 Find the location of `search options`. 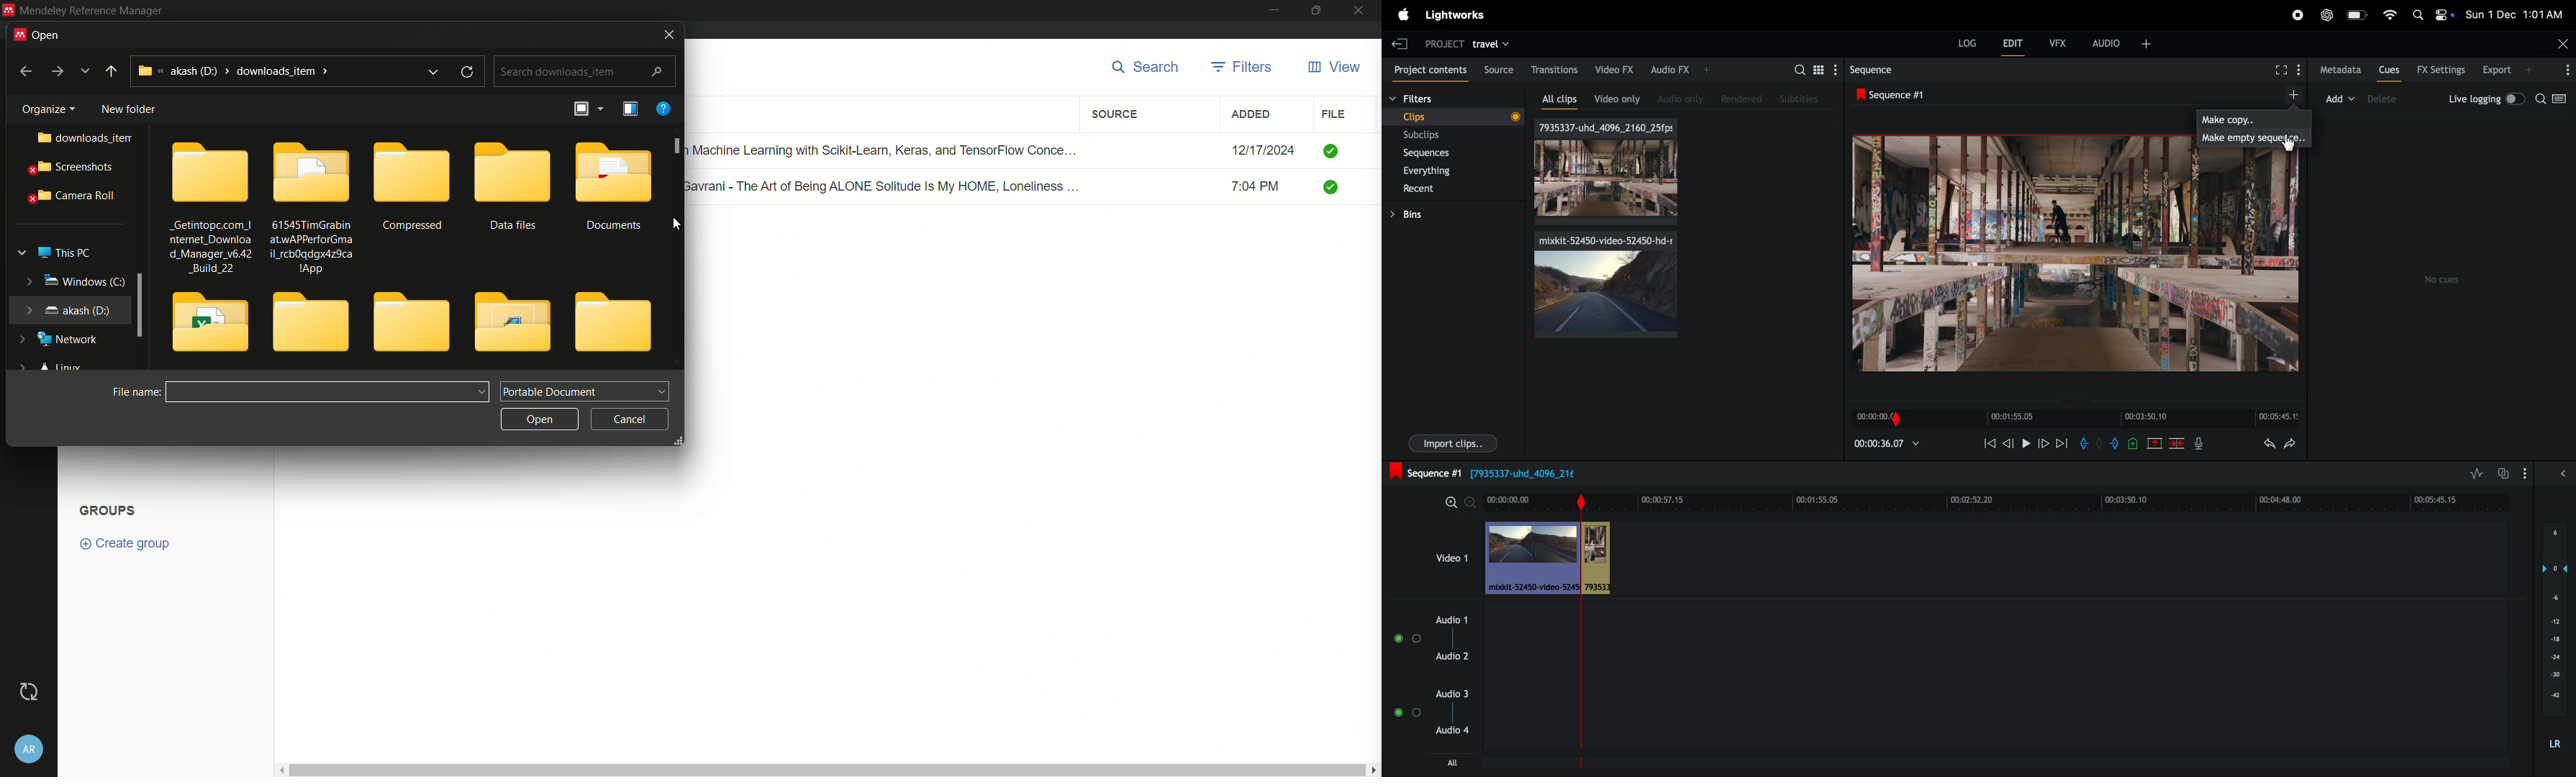

search options is located at coordinates (2556, 100).